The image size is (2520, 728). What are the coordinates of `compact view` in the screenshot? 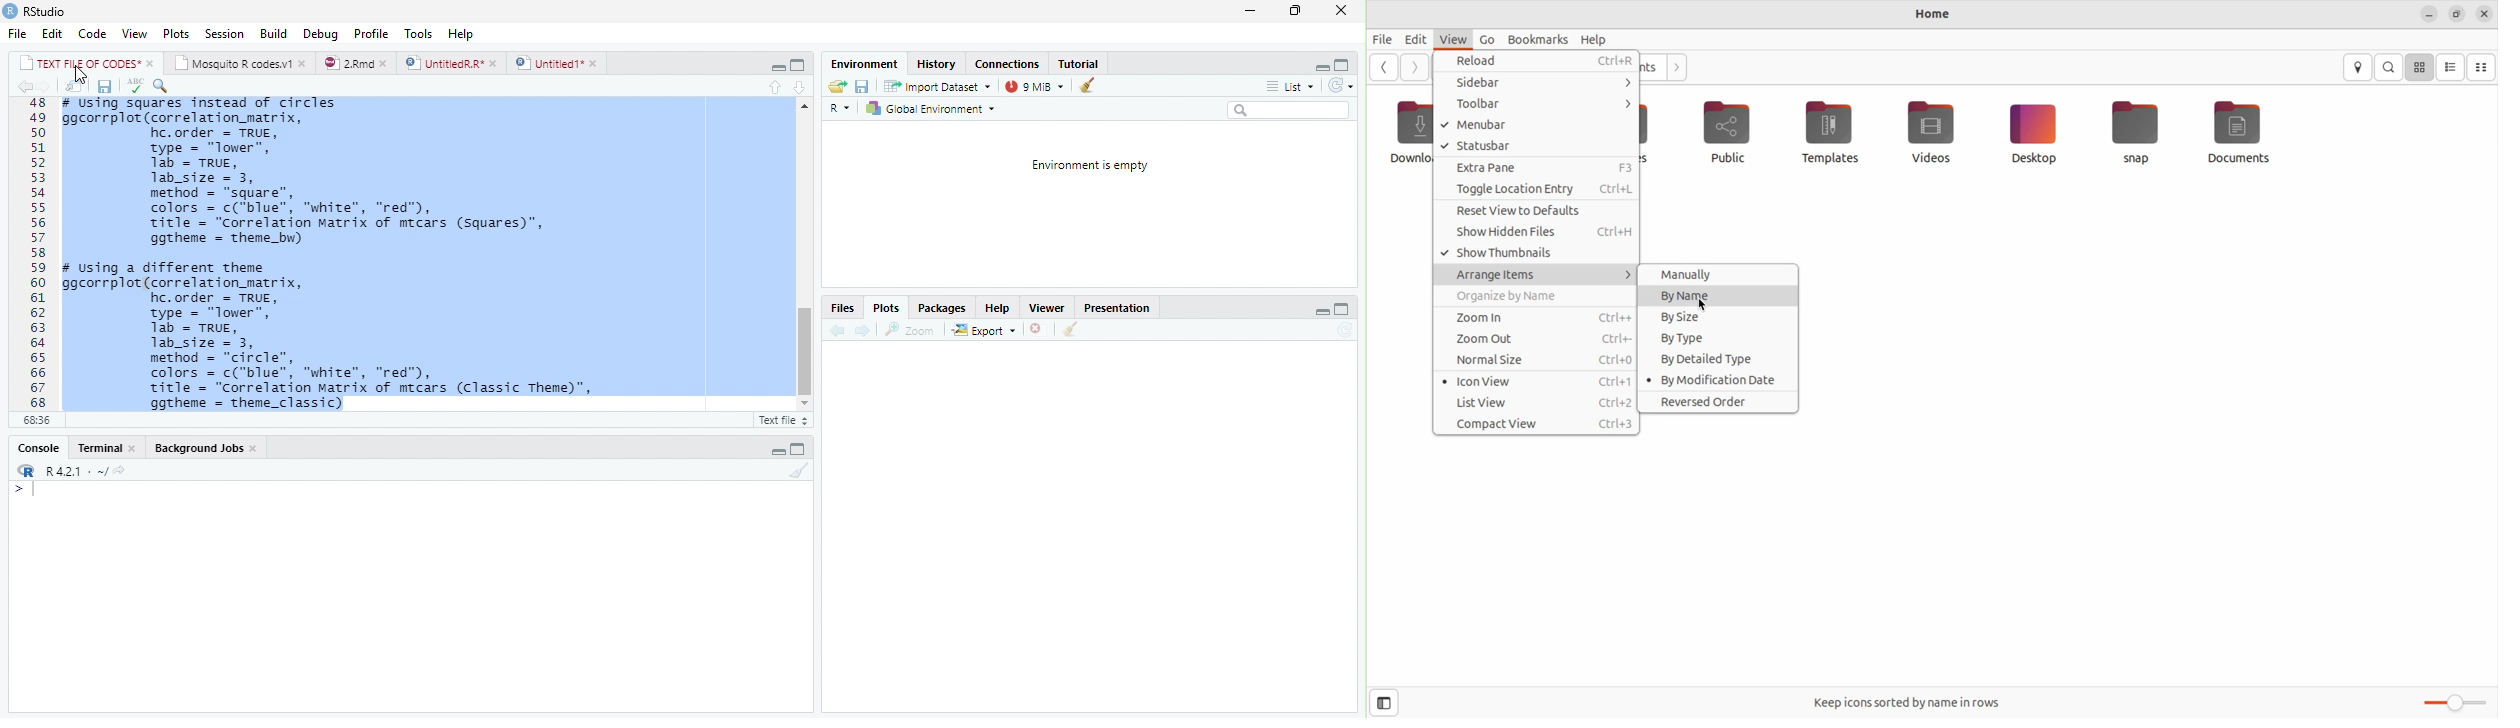 It's located at (1539, 425).